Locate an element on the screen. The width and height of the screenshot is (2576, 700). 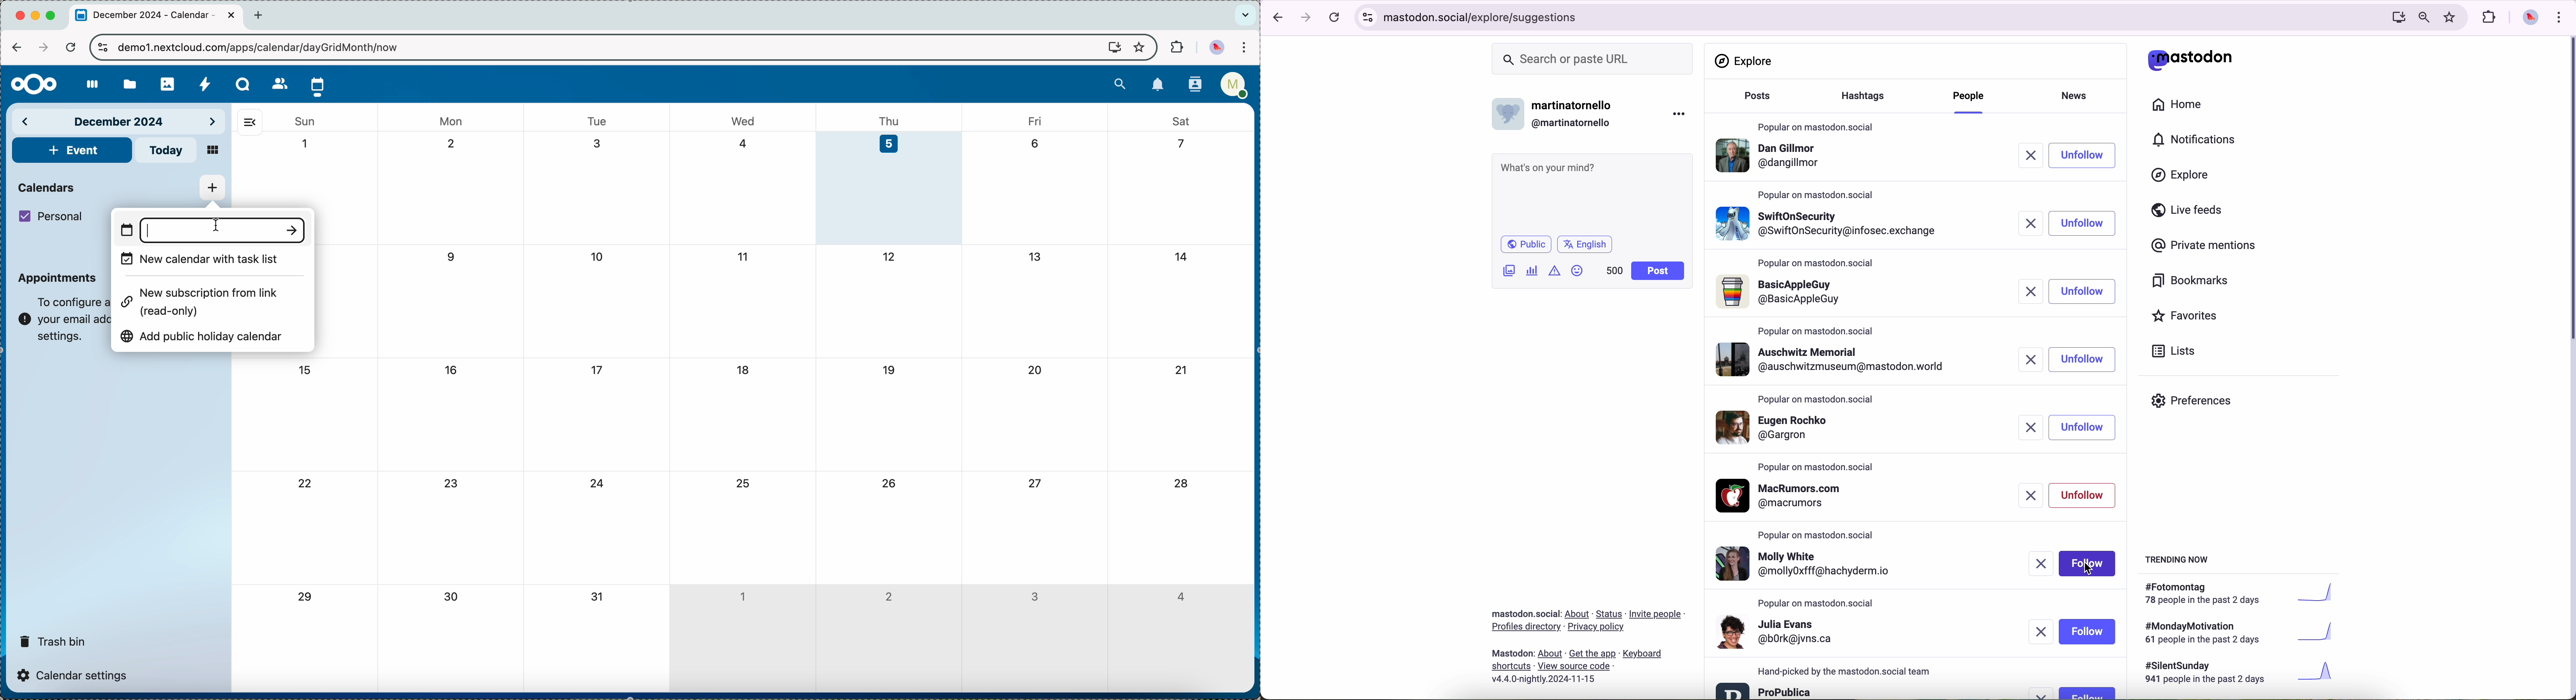
17 is located at coordinates (599, 371).